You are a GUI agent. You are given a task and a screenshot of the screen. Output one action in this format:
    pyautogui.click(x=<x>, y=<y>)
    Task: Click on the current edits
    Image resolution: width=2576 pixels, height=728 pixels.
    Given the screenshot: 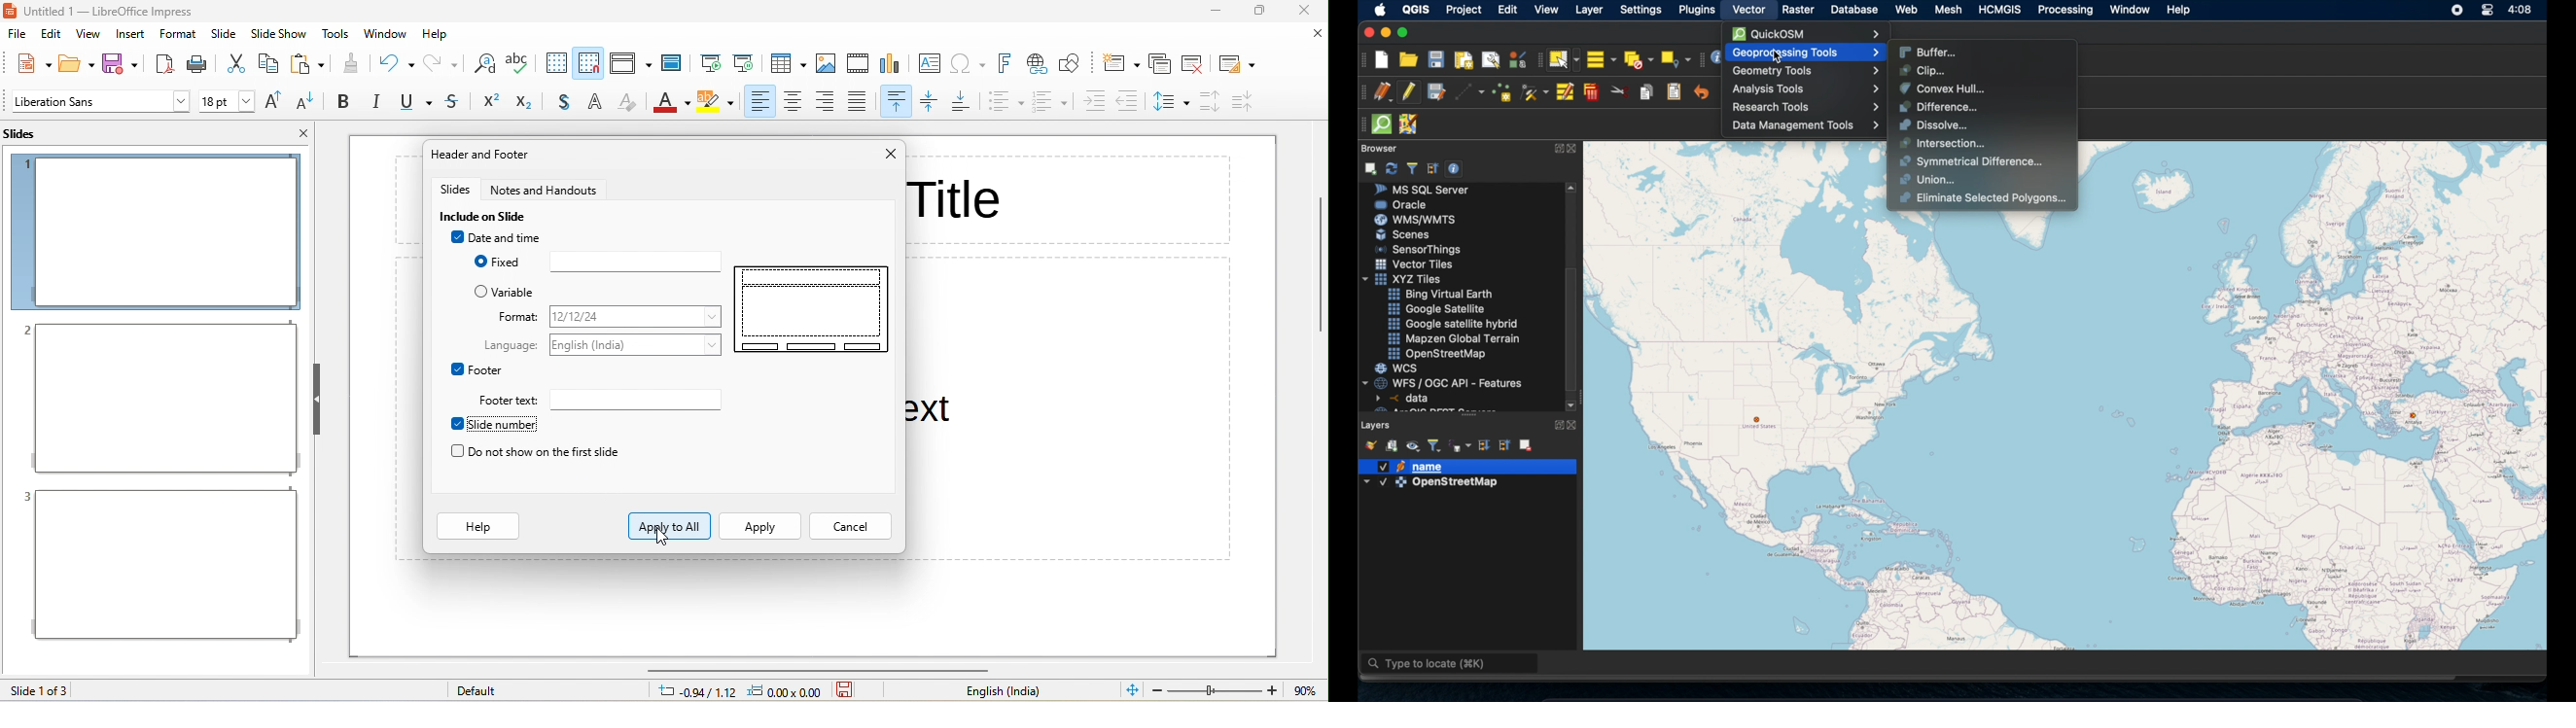 What is the action you would take?
    pyautogui.click(x=1382, y=92)
    